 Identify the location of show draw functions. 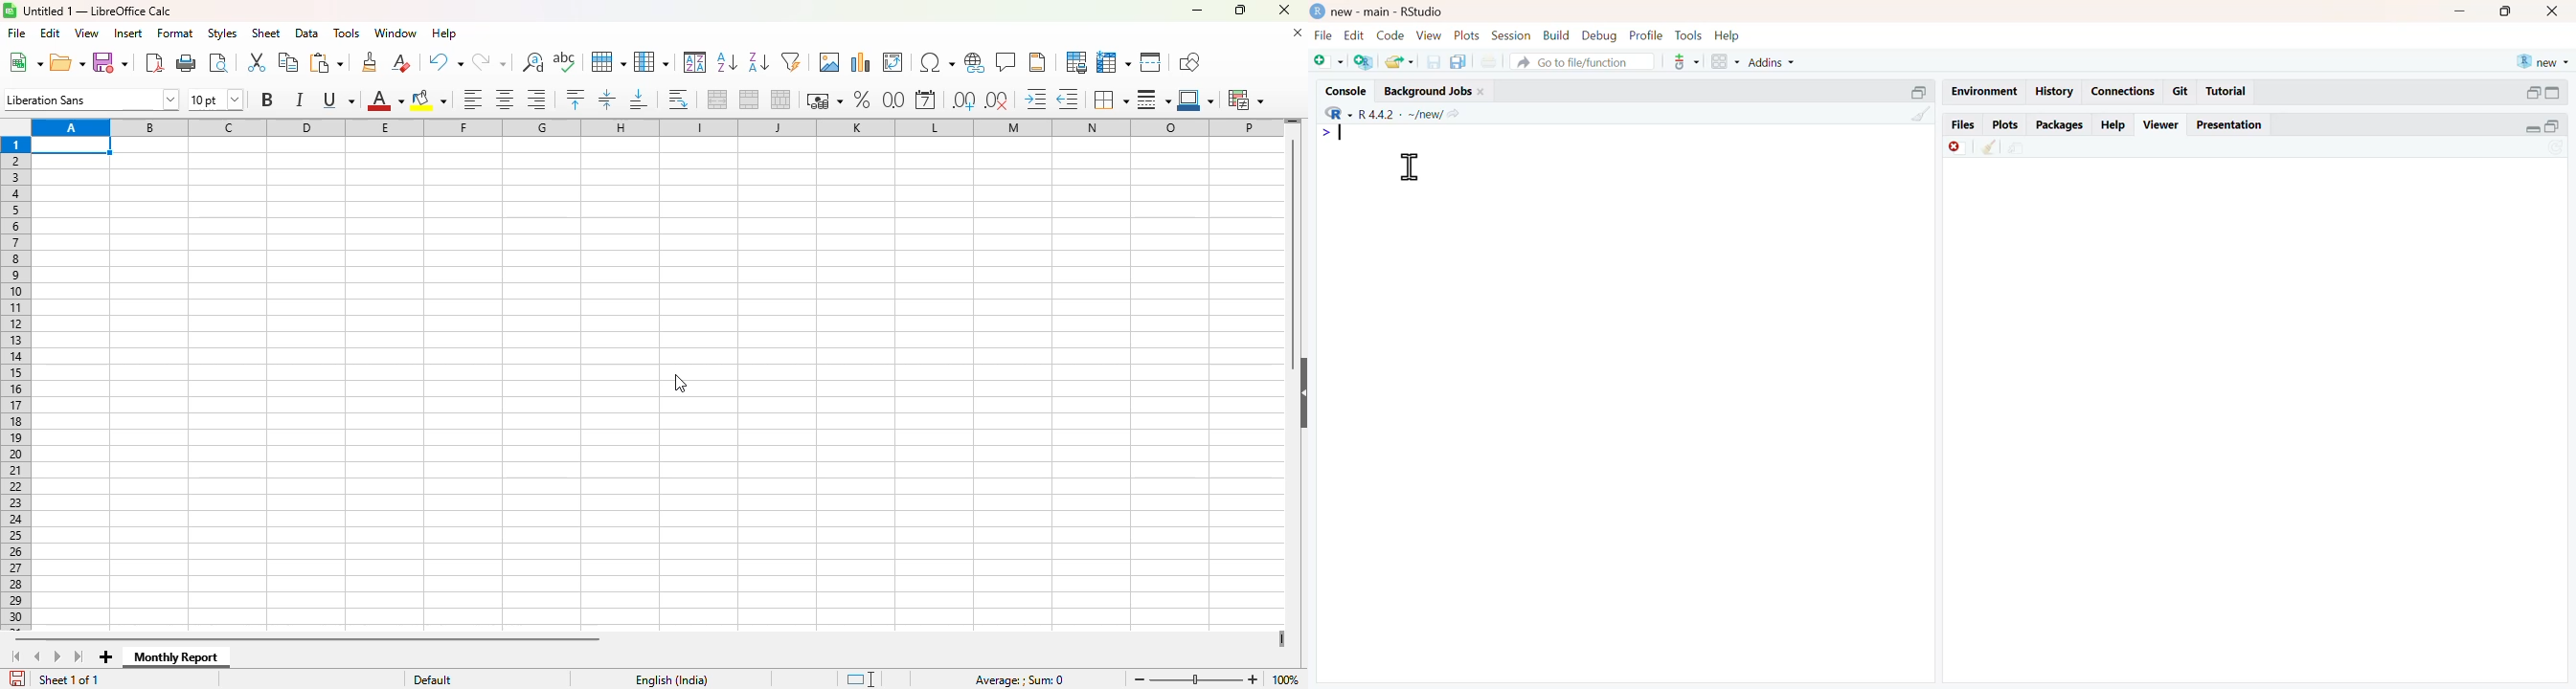
(1187, 61).